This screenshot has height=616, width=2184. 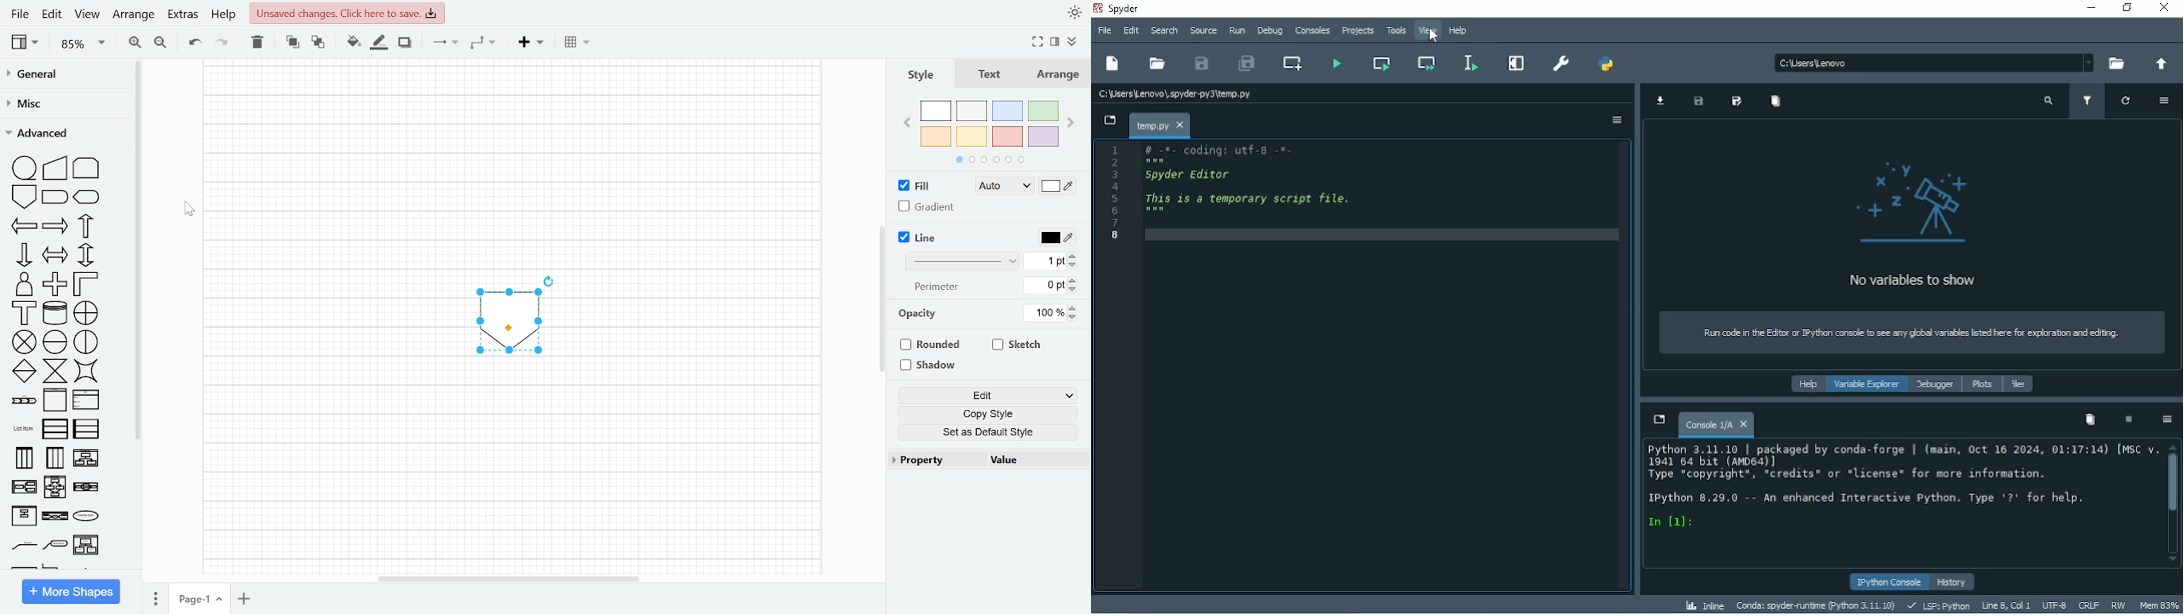 I want to click on Browse a working directory, so click(x=2113, y=64).